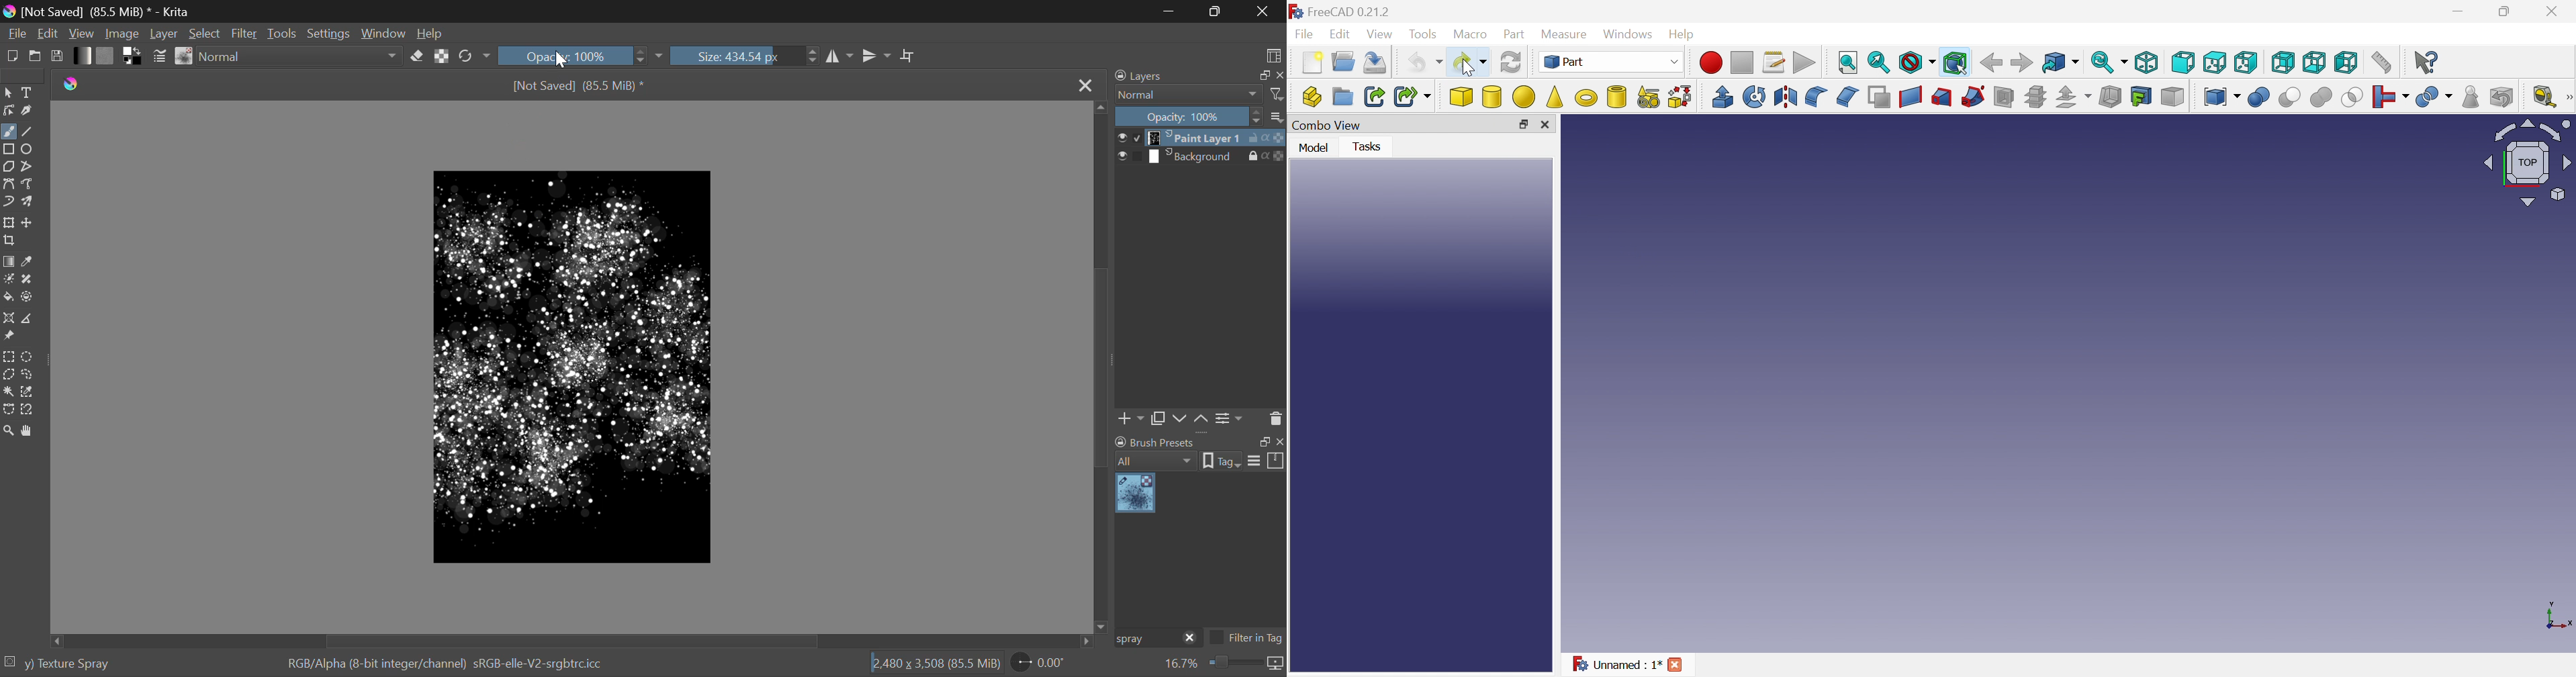  What do you see at coordinates (2283, 62) in the screenshot?
I see `Right` at bounding box center [2283, 62].